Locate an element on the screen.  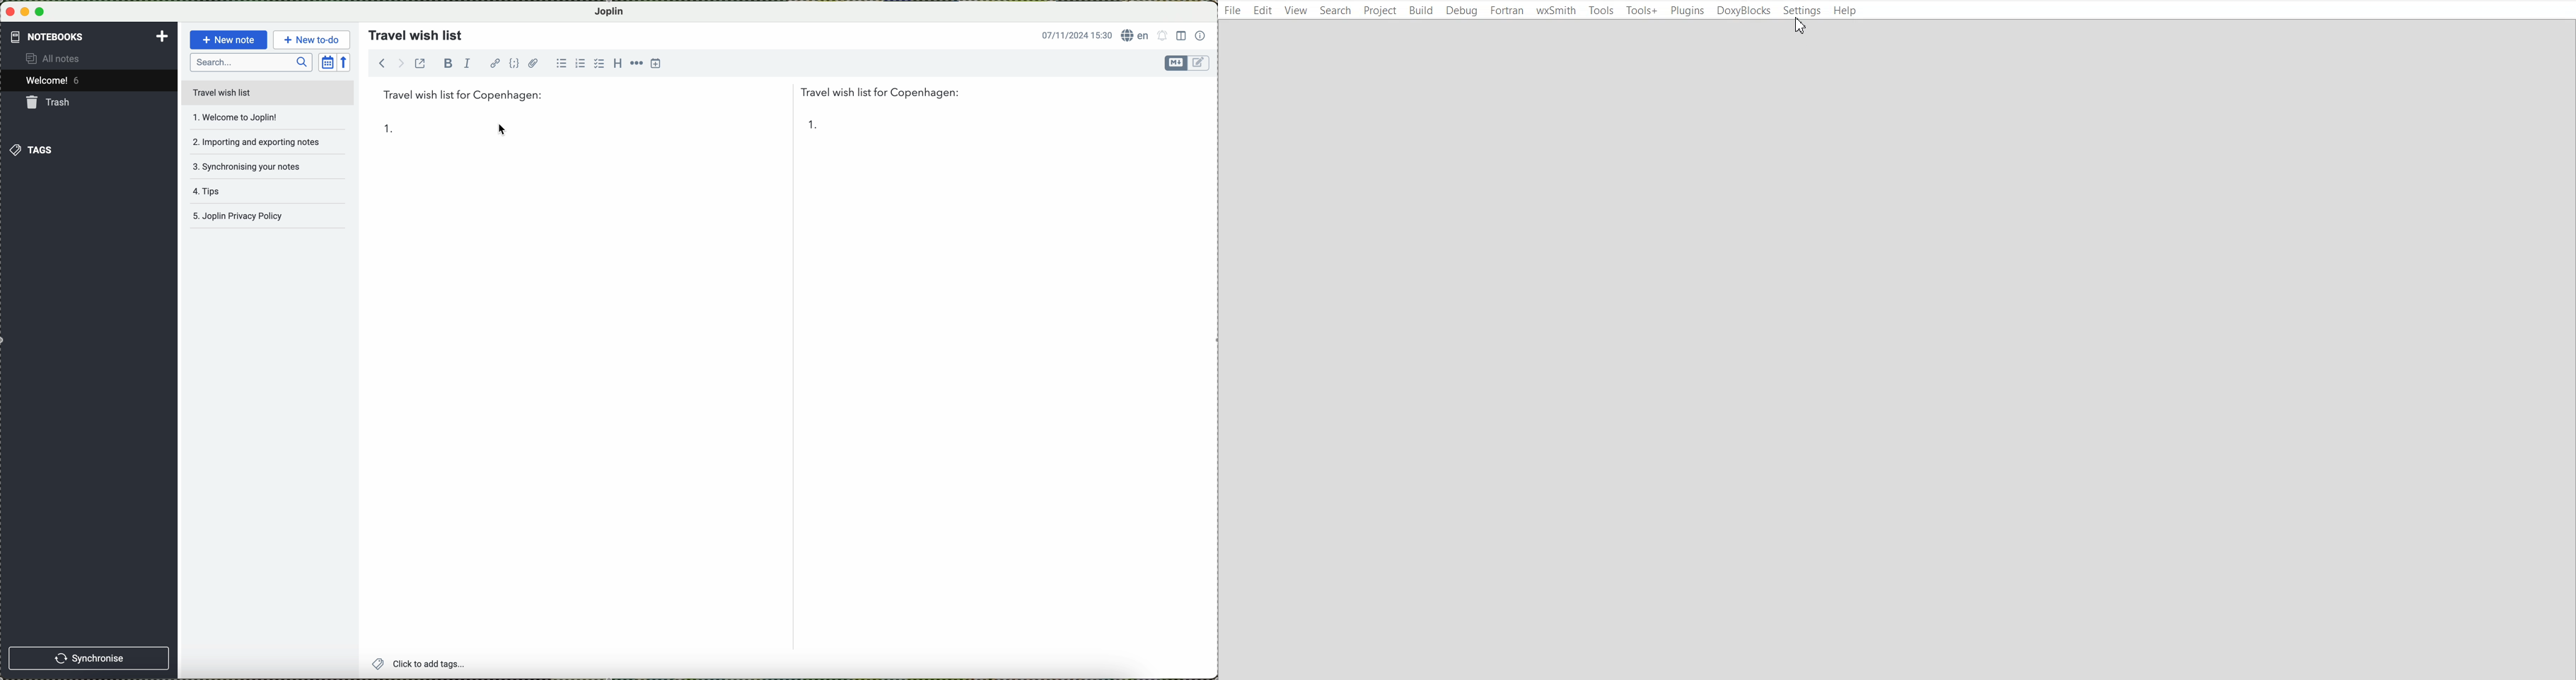
note properties is located at coordinates (1201, 35).